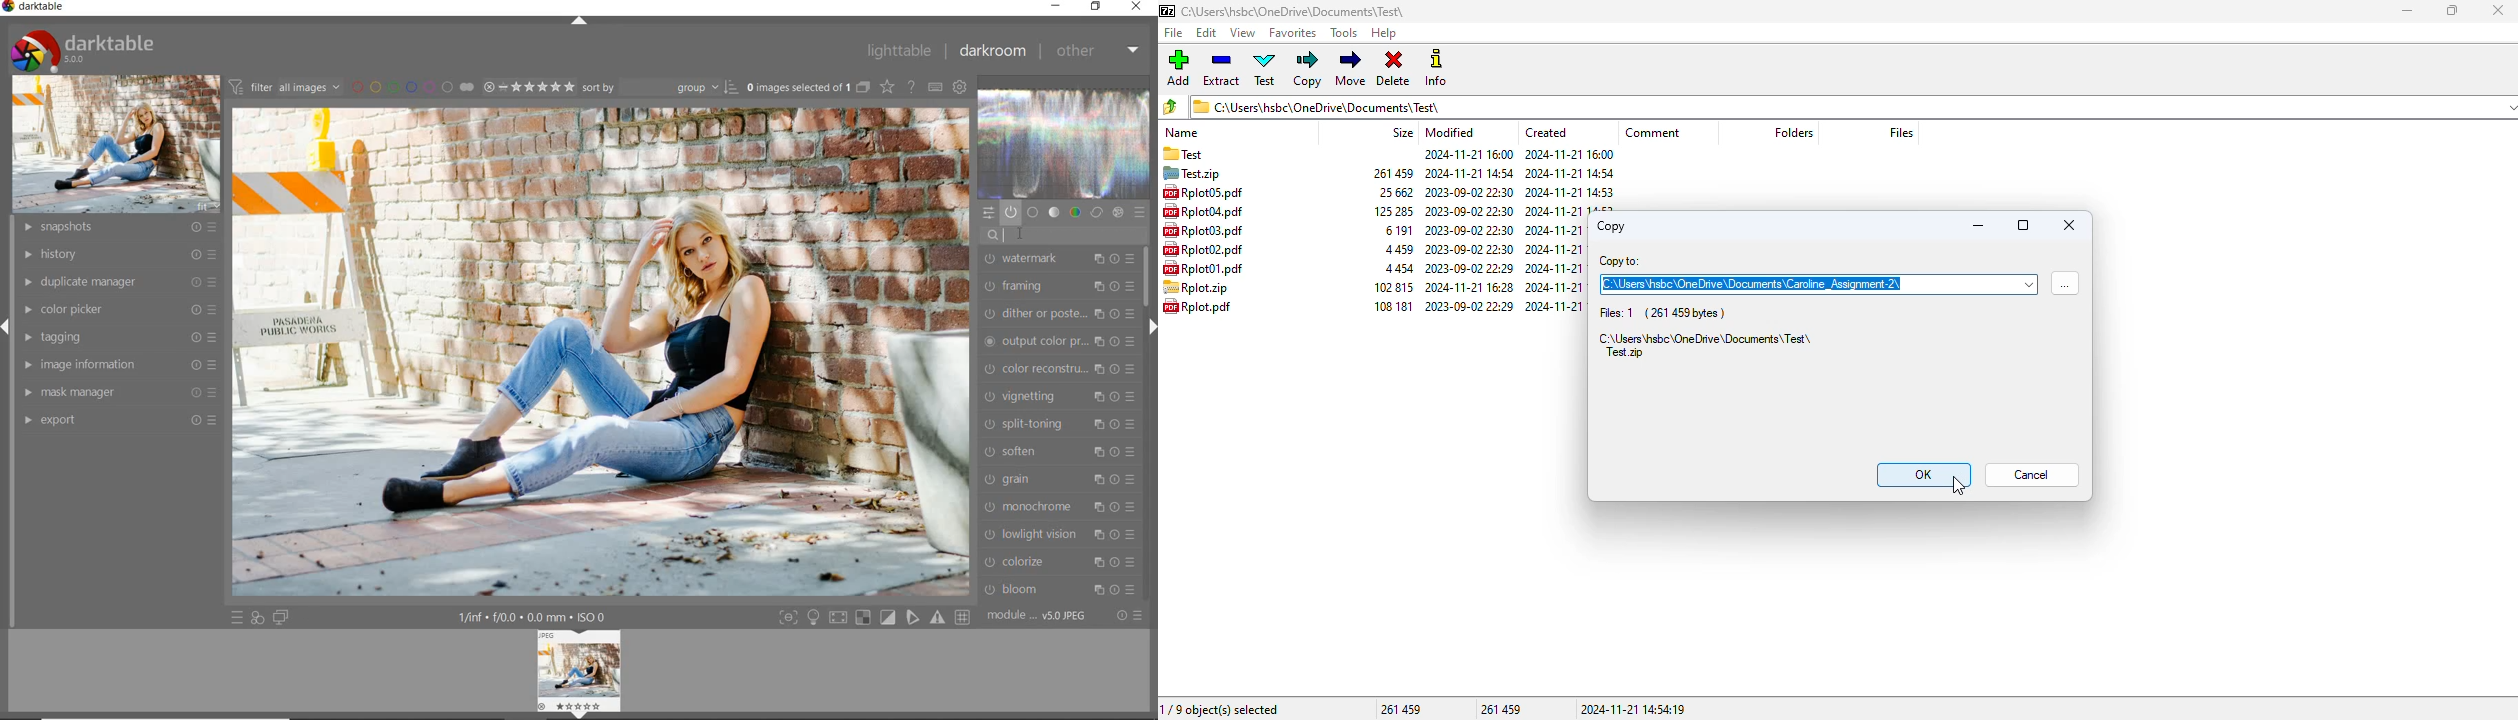 Image resolution: width=2520 pixels, height=728 pixels. I want to click on file name, so click(1202, 267).